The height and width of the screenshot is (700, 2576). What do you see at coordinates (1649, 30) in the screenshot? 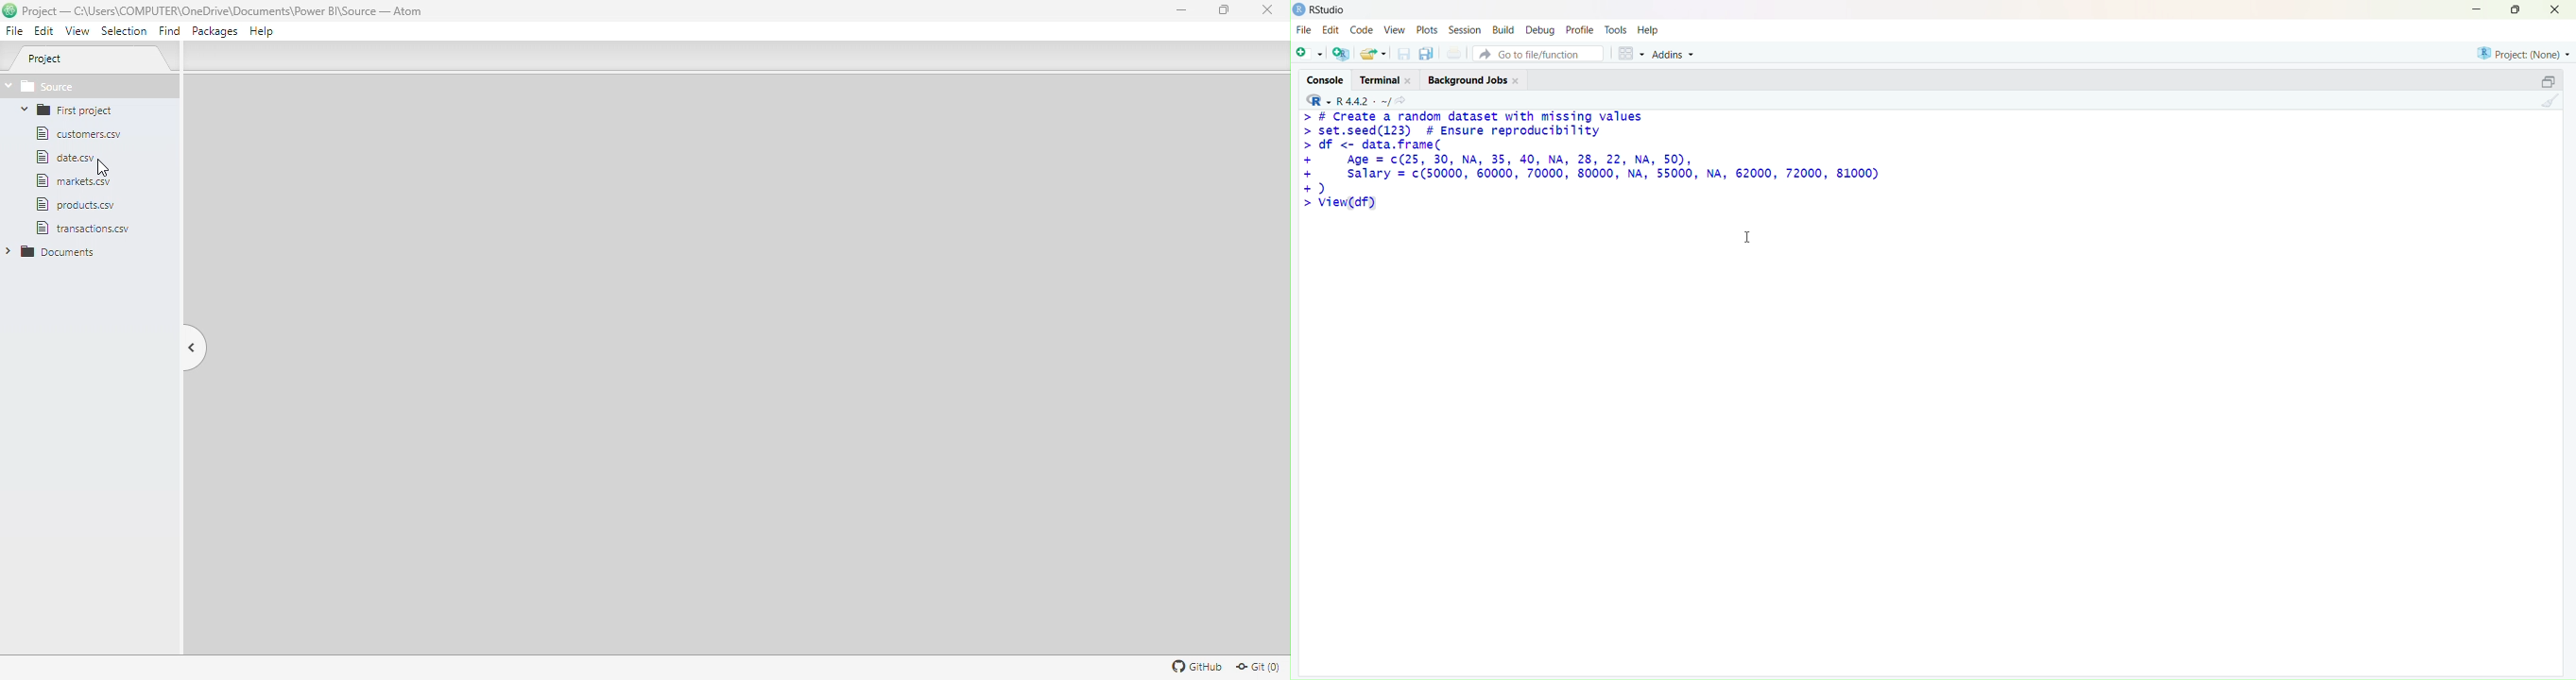
I see `help` at bounding box center [1649, 30].